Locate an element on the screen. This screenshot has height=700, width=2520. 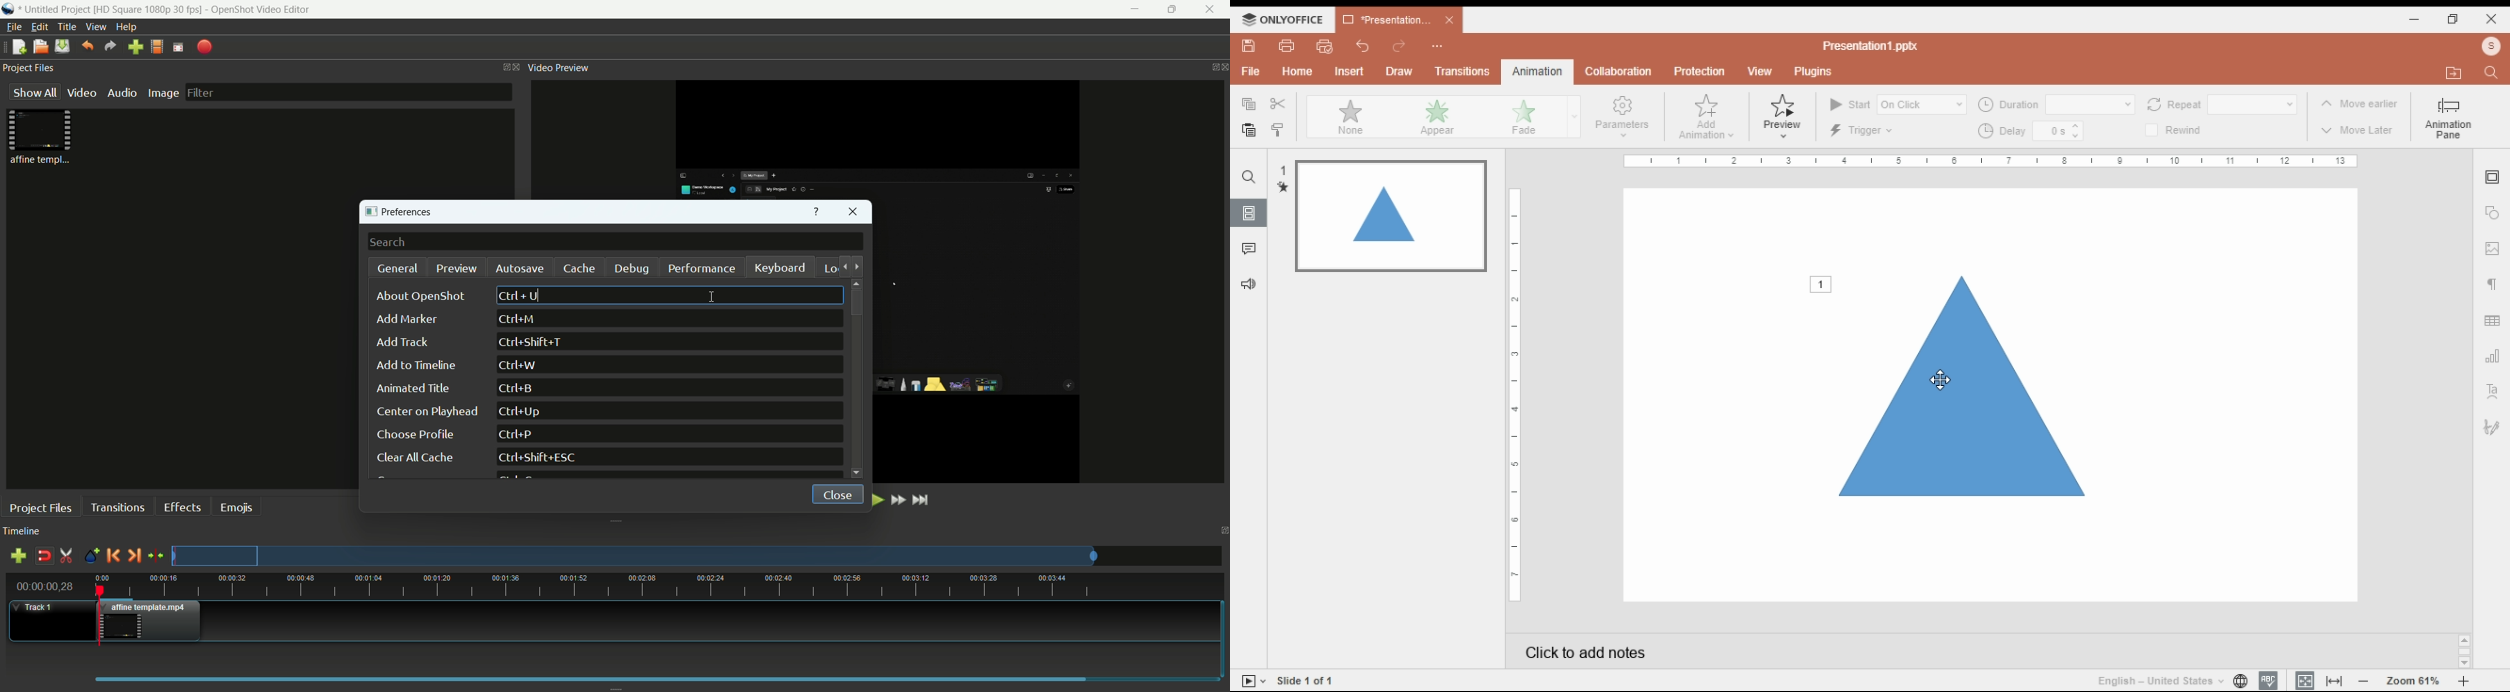
restore is located at coordinates (2455, 18).